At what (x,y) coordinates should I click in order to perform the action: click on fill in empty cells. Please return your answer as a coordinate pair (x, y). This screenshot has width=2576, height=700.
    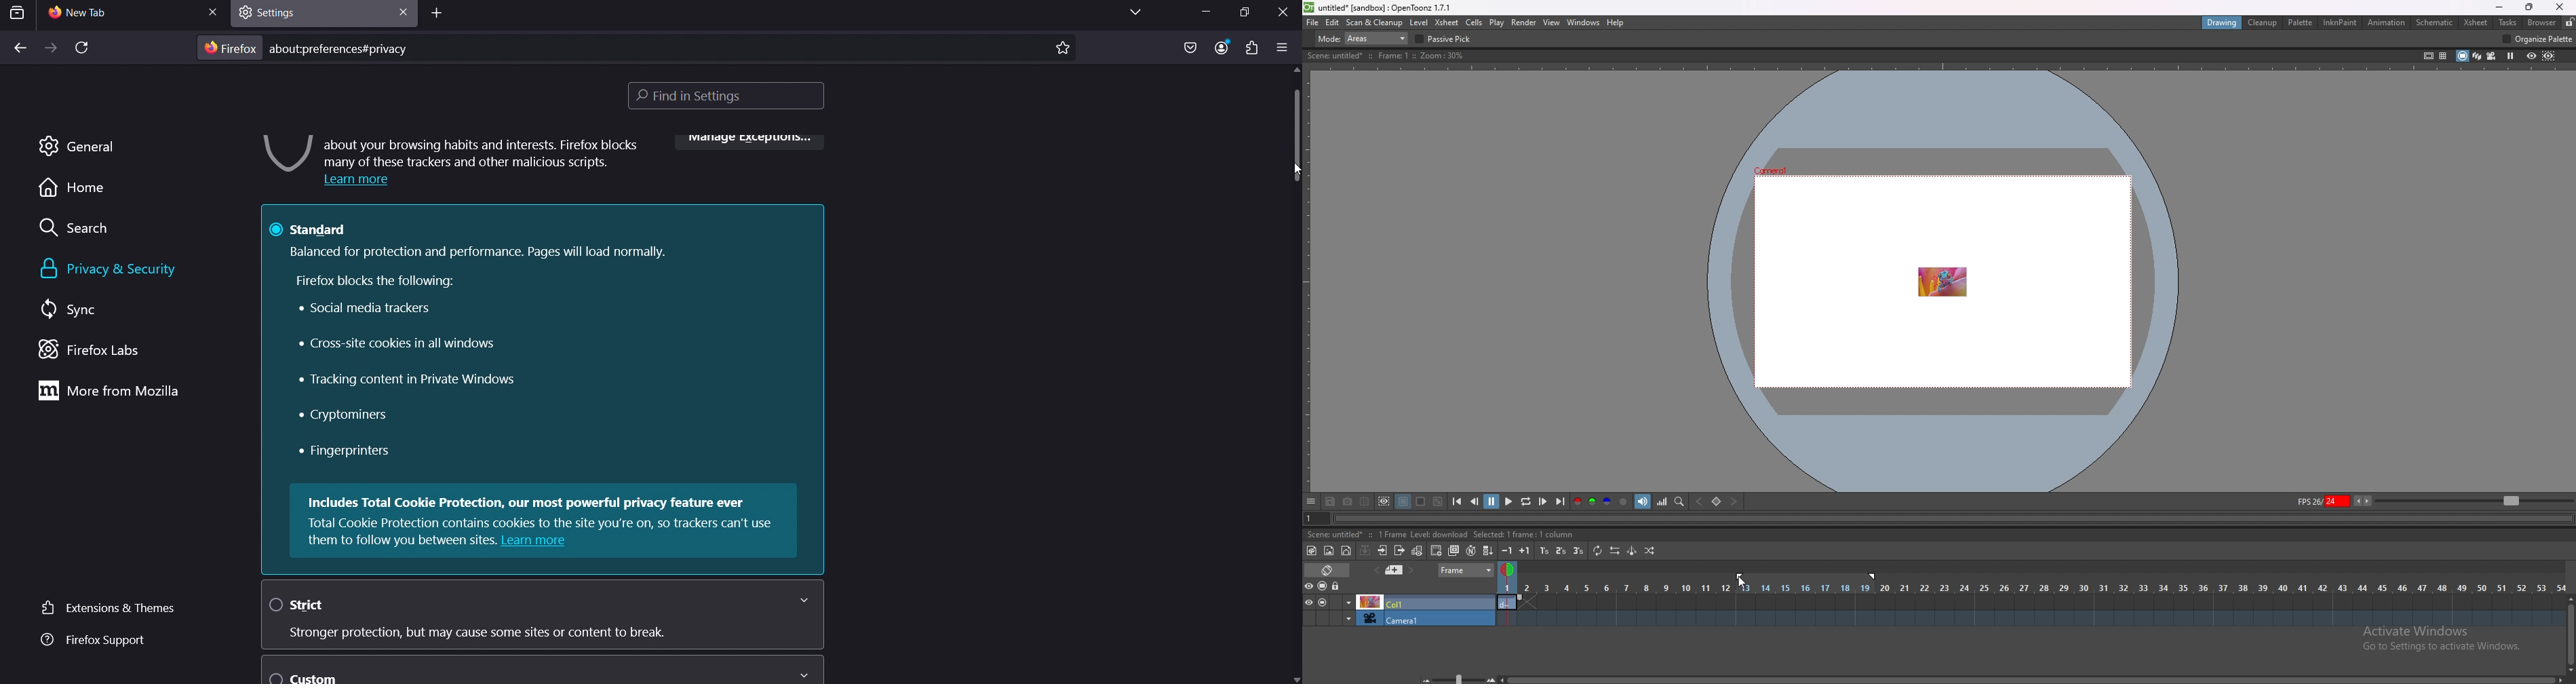
    Looking at the image, I should click on (1487, 551).